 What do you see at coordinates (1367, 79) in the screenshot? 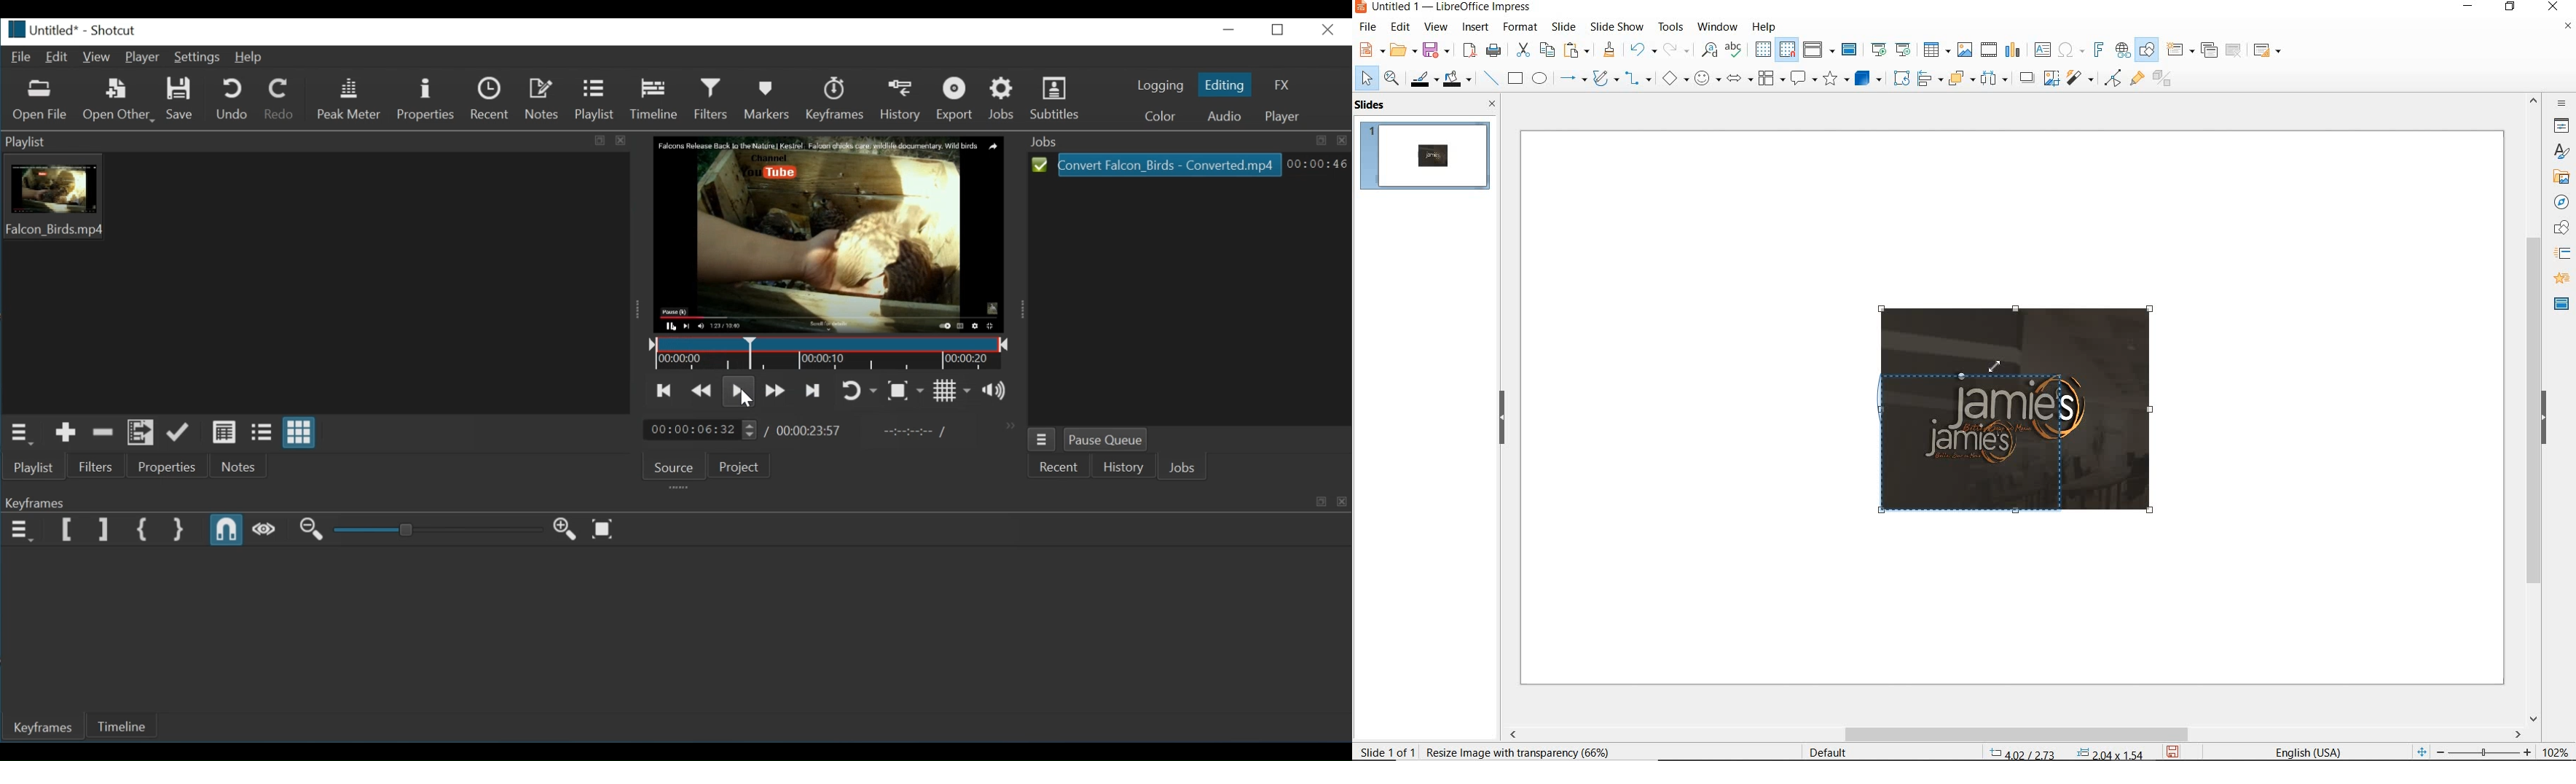
I see `select` at bounding box center [1367, 79].